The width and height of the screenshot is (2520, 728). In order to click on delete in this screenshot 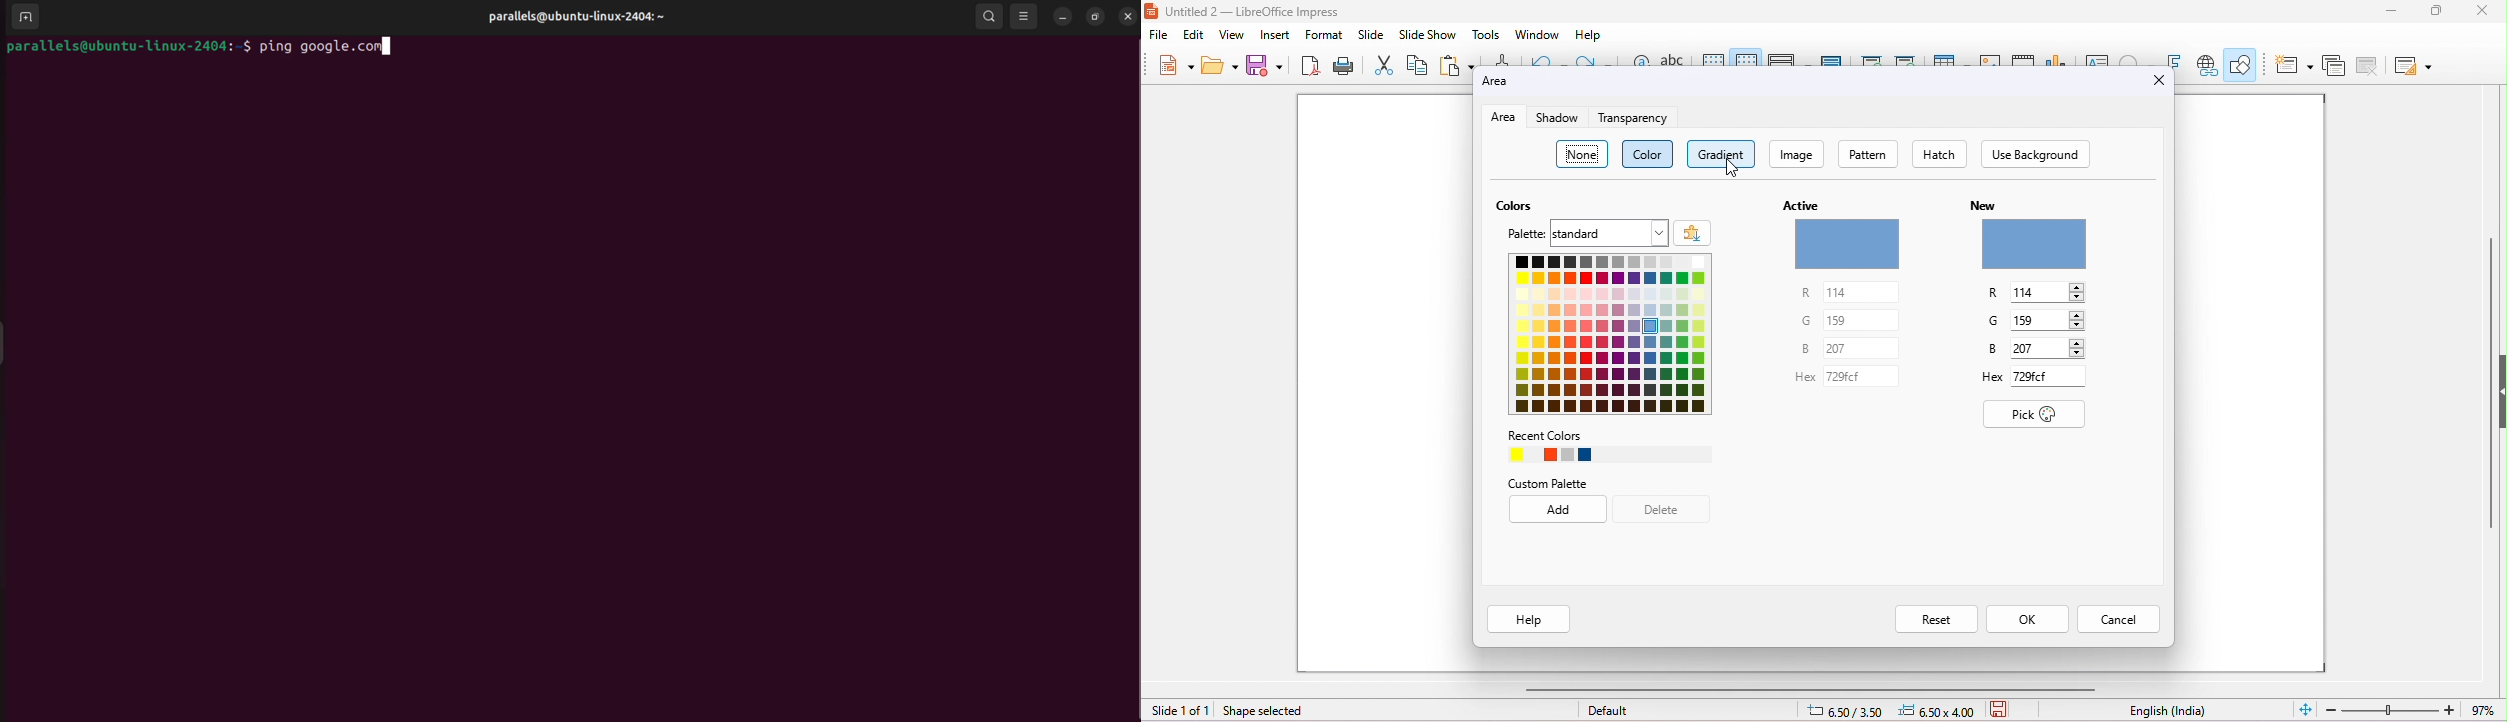, I will do `click(1668, 510)`.